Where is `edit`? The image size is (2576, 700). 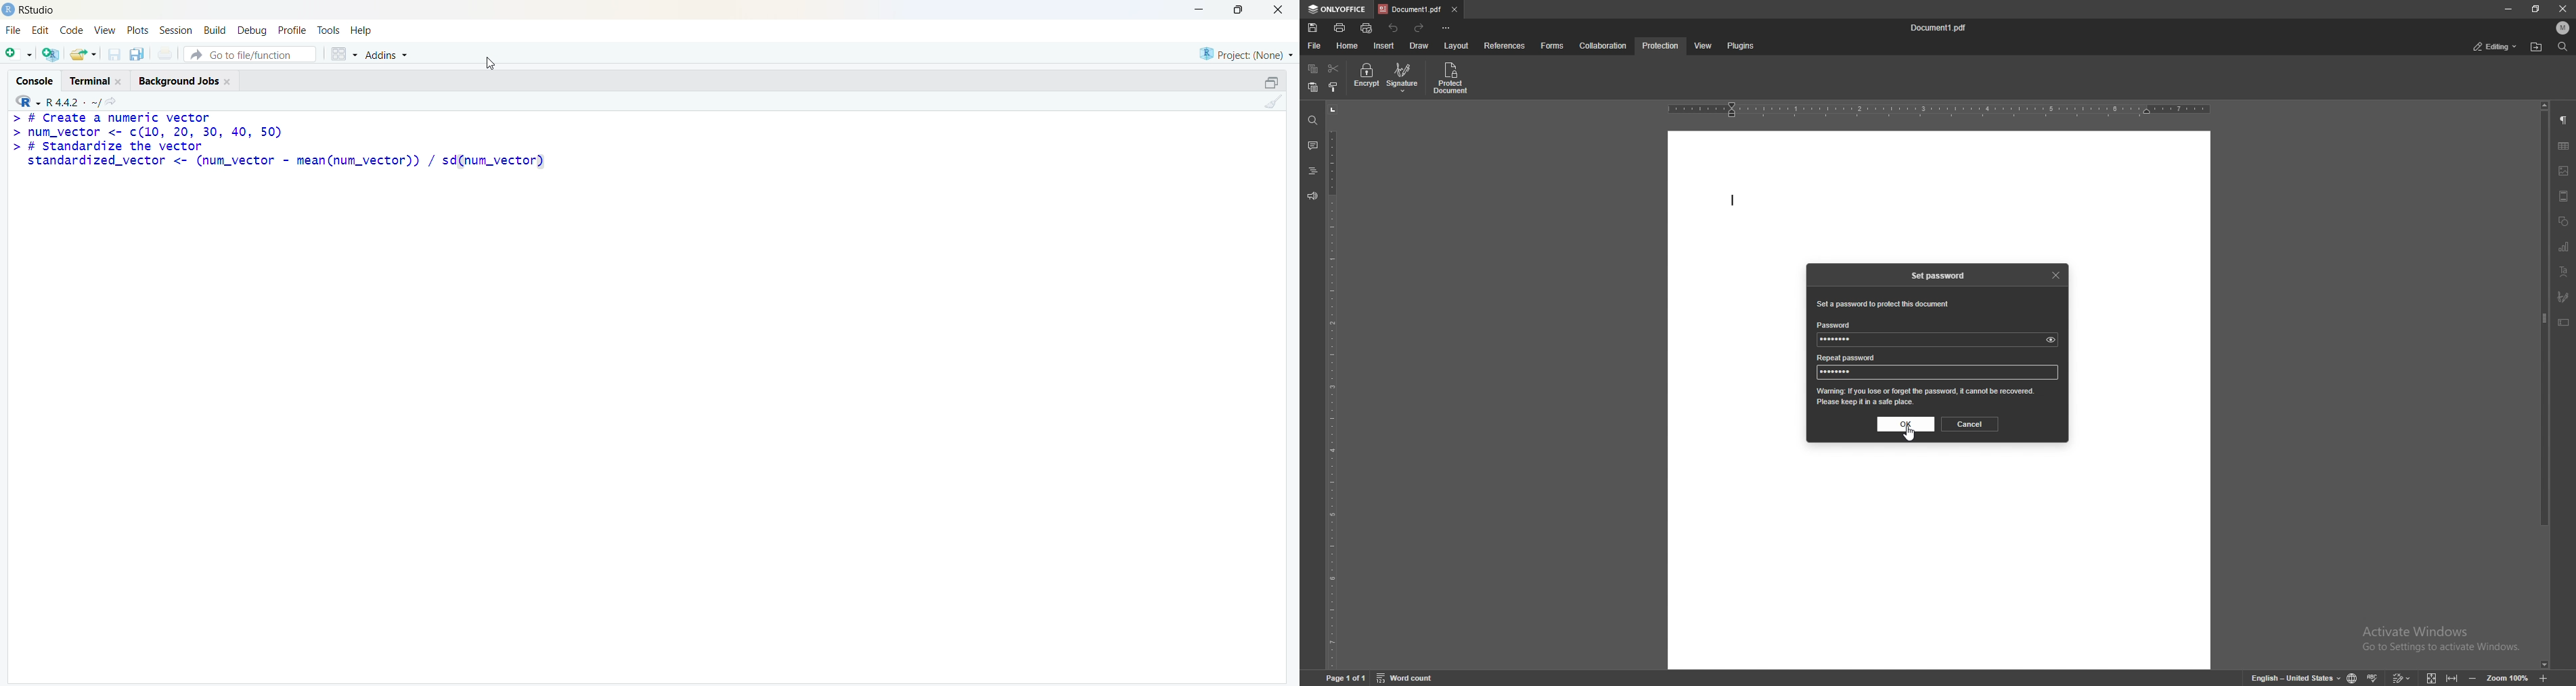 edit is located at coordinates (41, 30).